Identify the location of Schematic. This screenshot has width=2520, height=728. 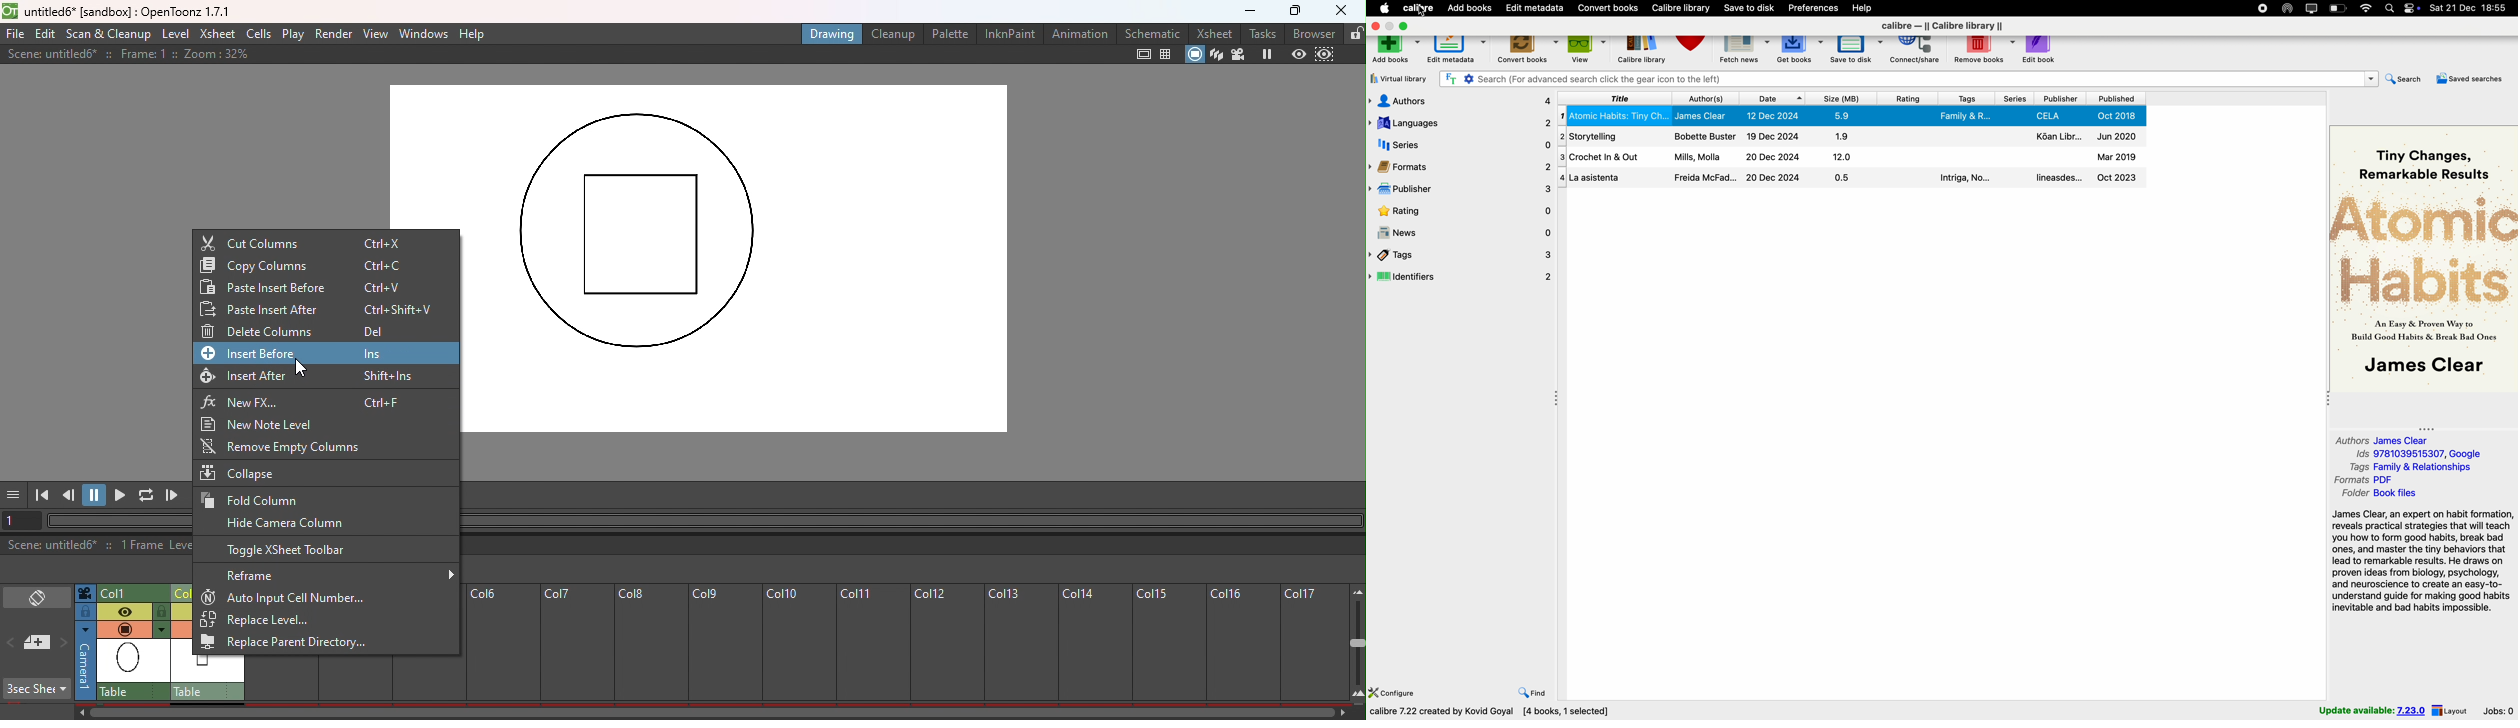
(1152, 32).